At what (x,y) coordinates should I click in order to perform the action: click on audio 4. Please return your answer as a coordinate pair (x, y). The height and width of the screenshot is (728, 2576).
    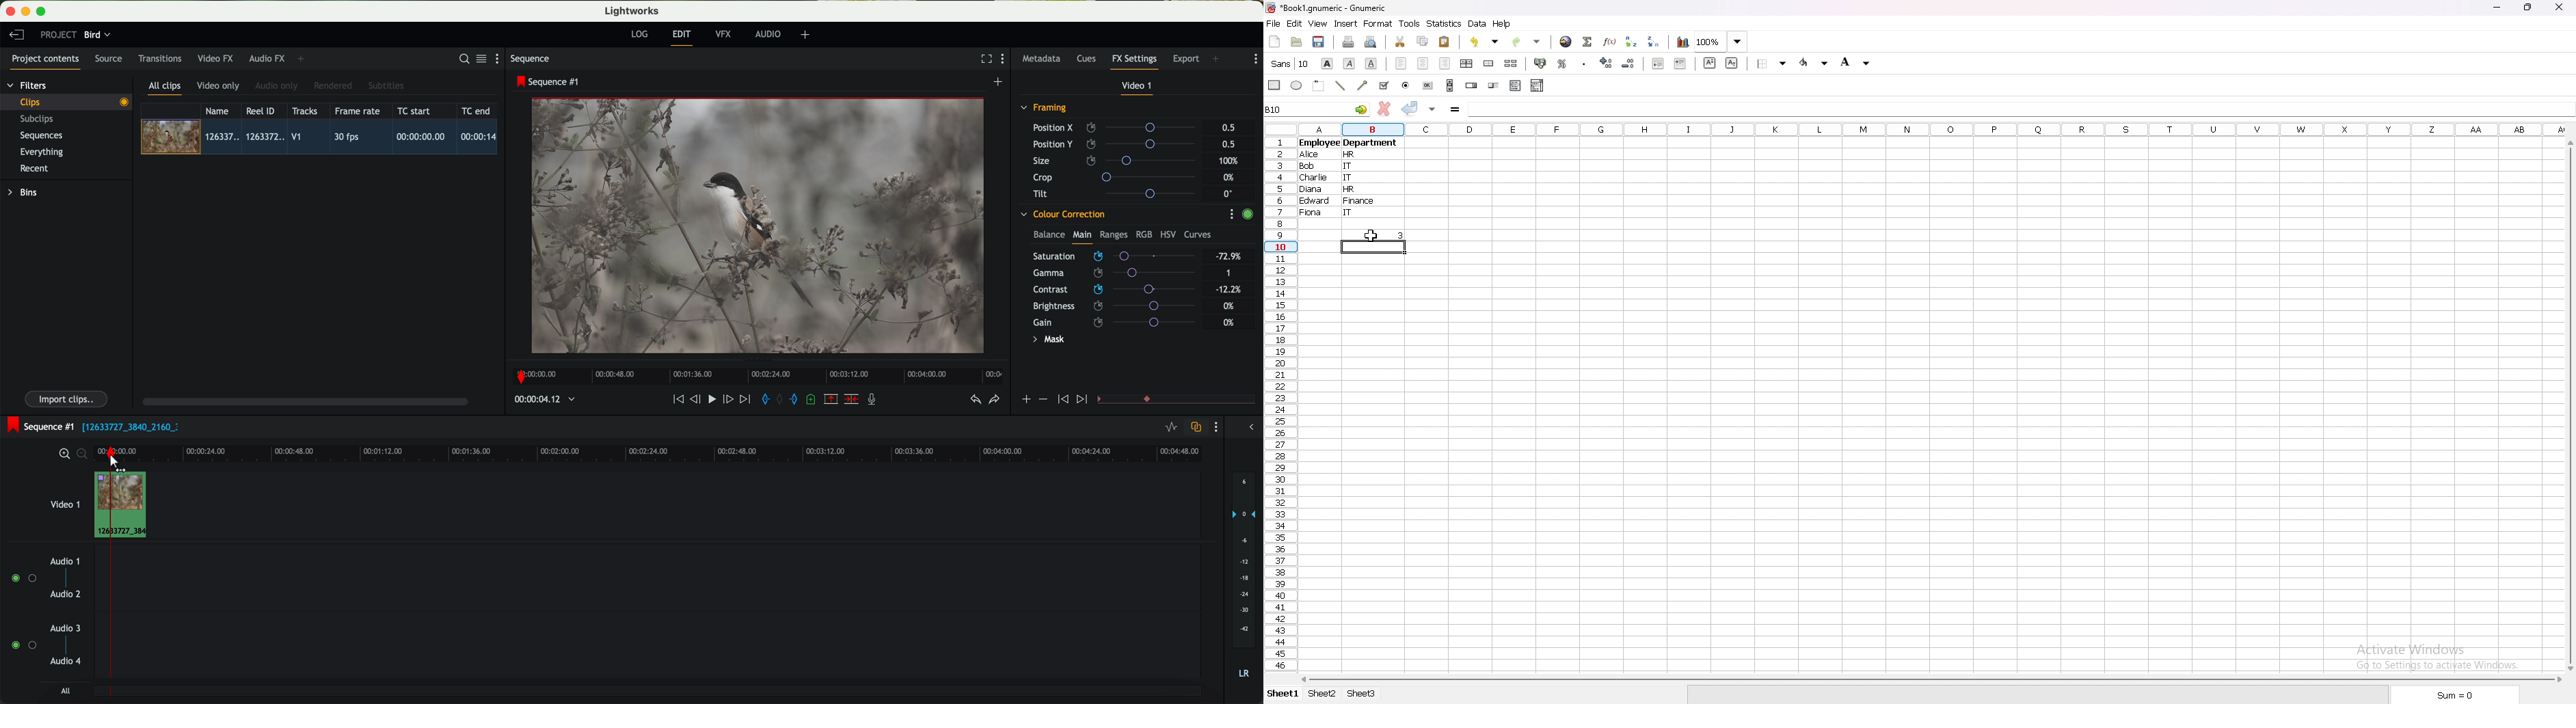
    Looking at the image, I should click on (66, 661).